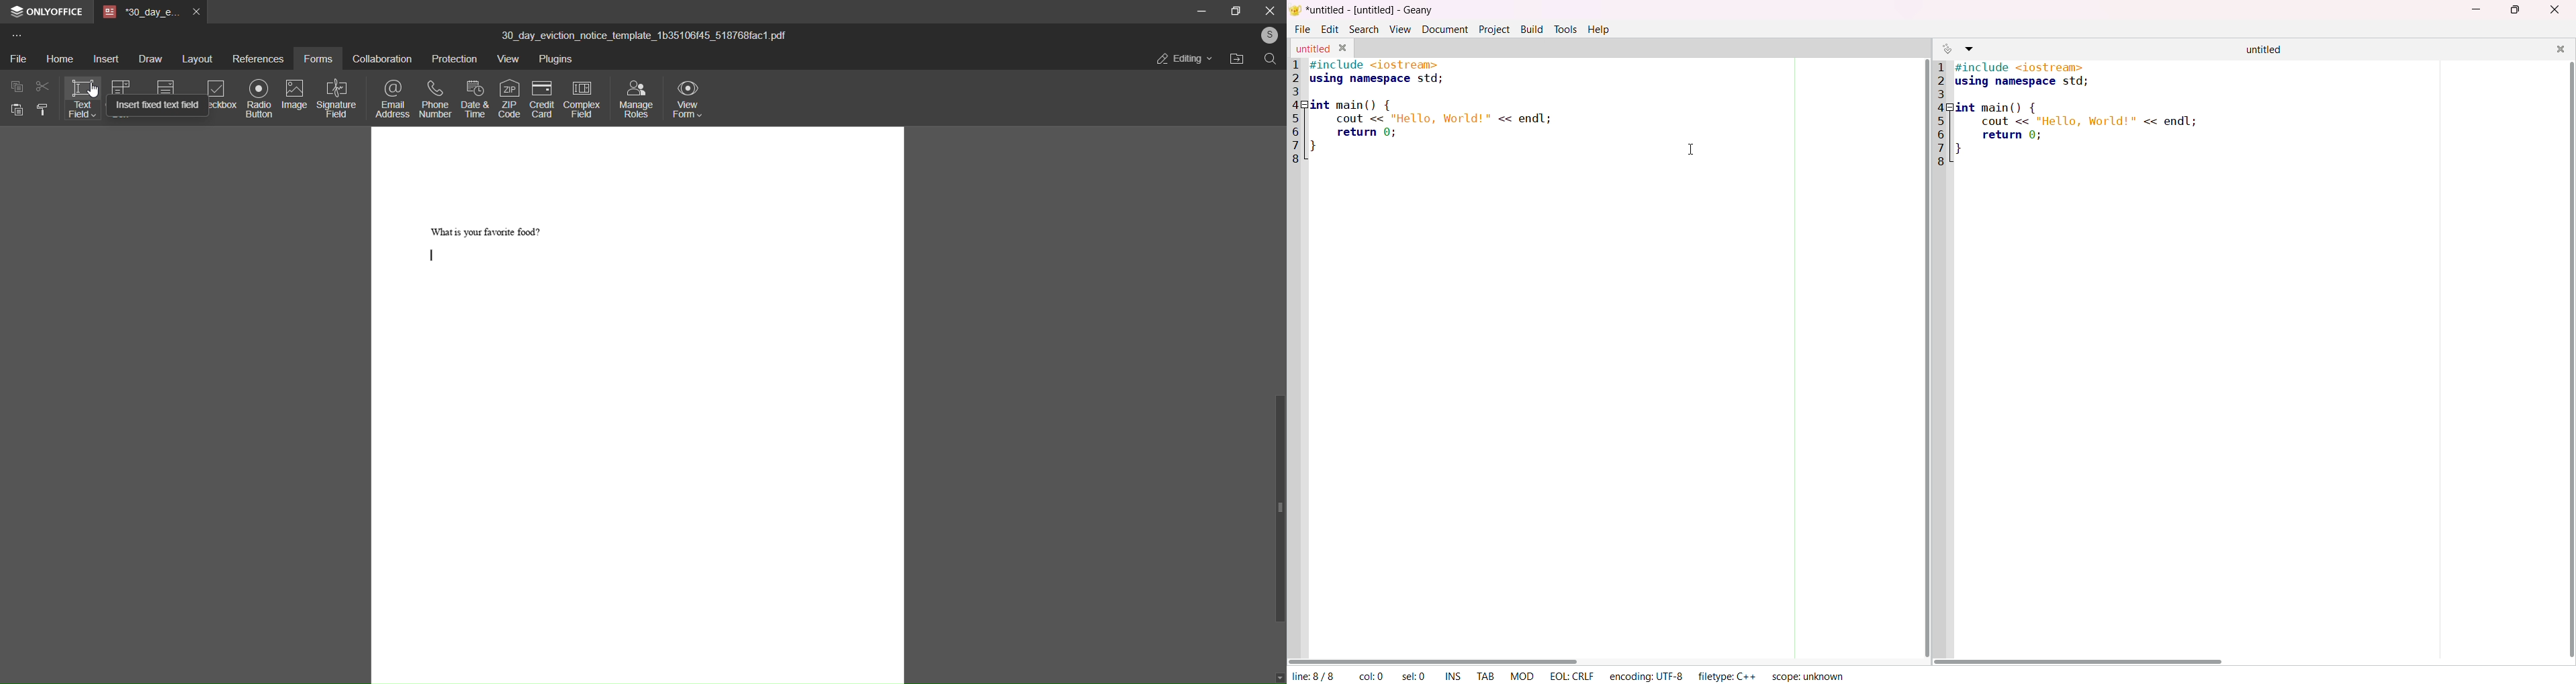  I want to click on signature, so click(338, 97).